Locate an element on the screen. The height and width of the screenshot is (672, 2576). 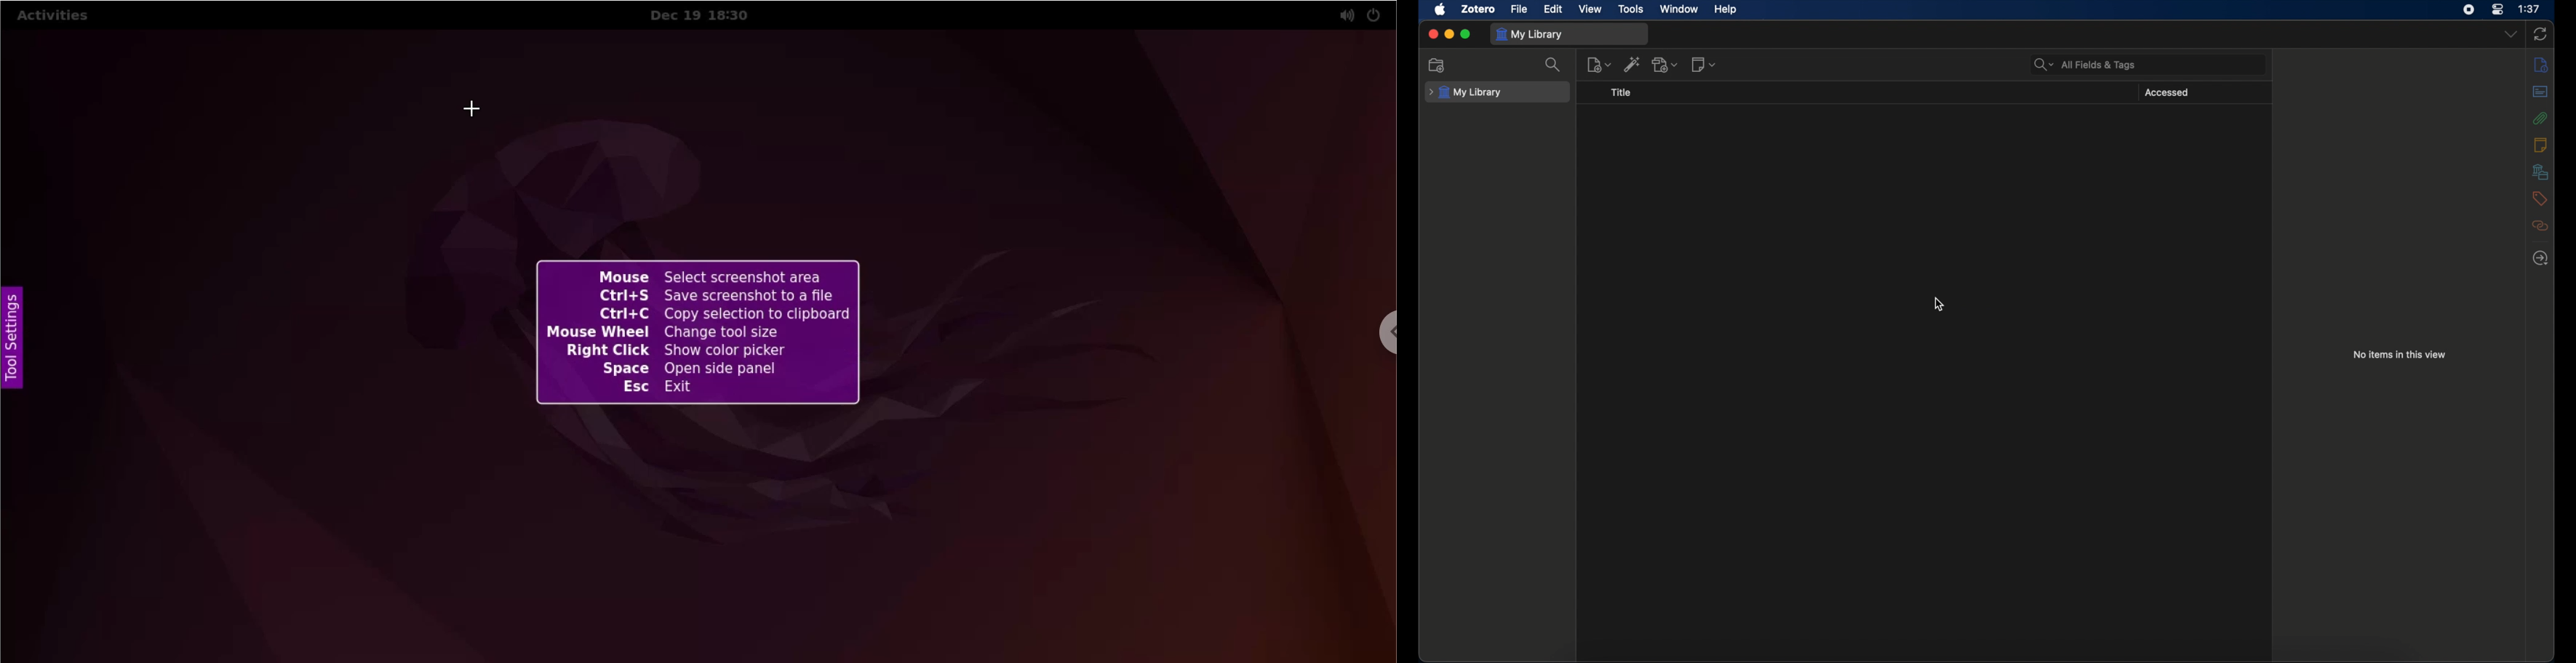
help is located at coordinates (1727, 10).